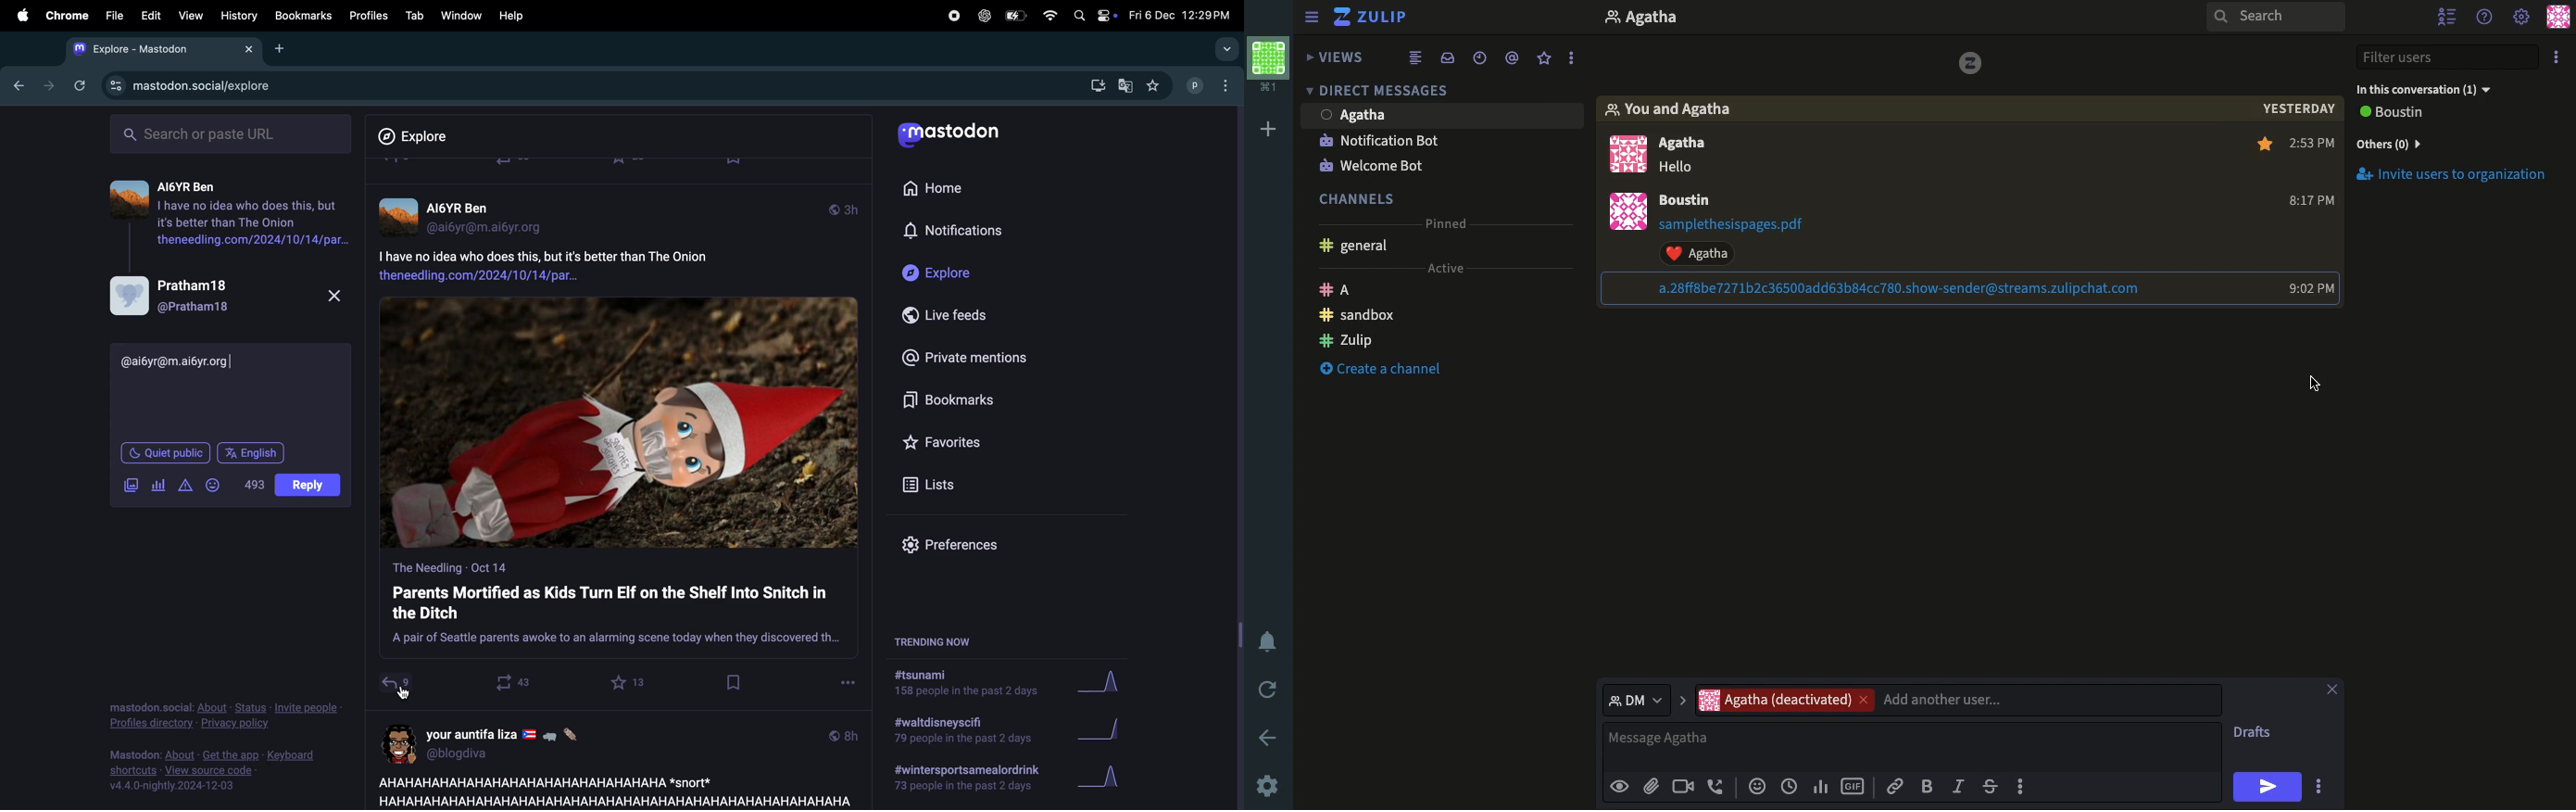  Describe the element at coordinates (2307, 286) in the screenshot. I see `Time` at that location.